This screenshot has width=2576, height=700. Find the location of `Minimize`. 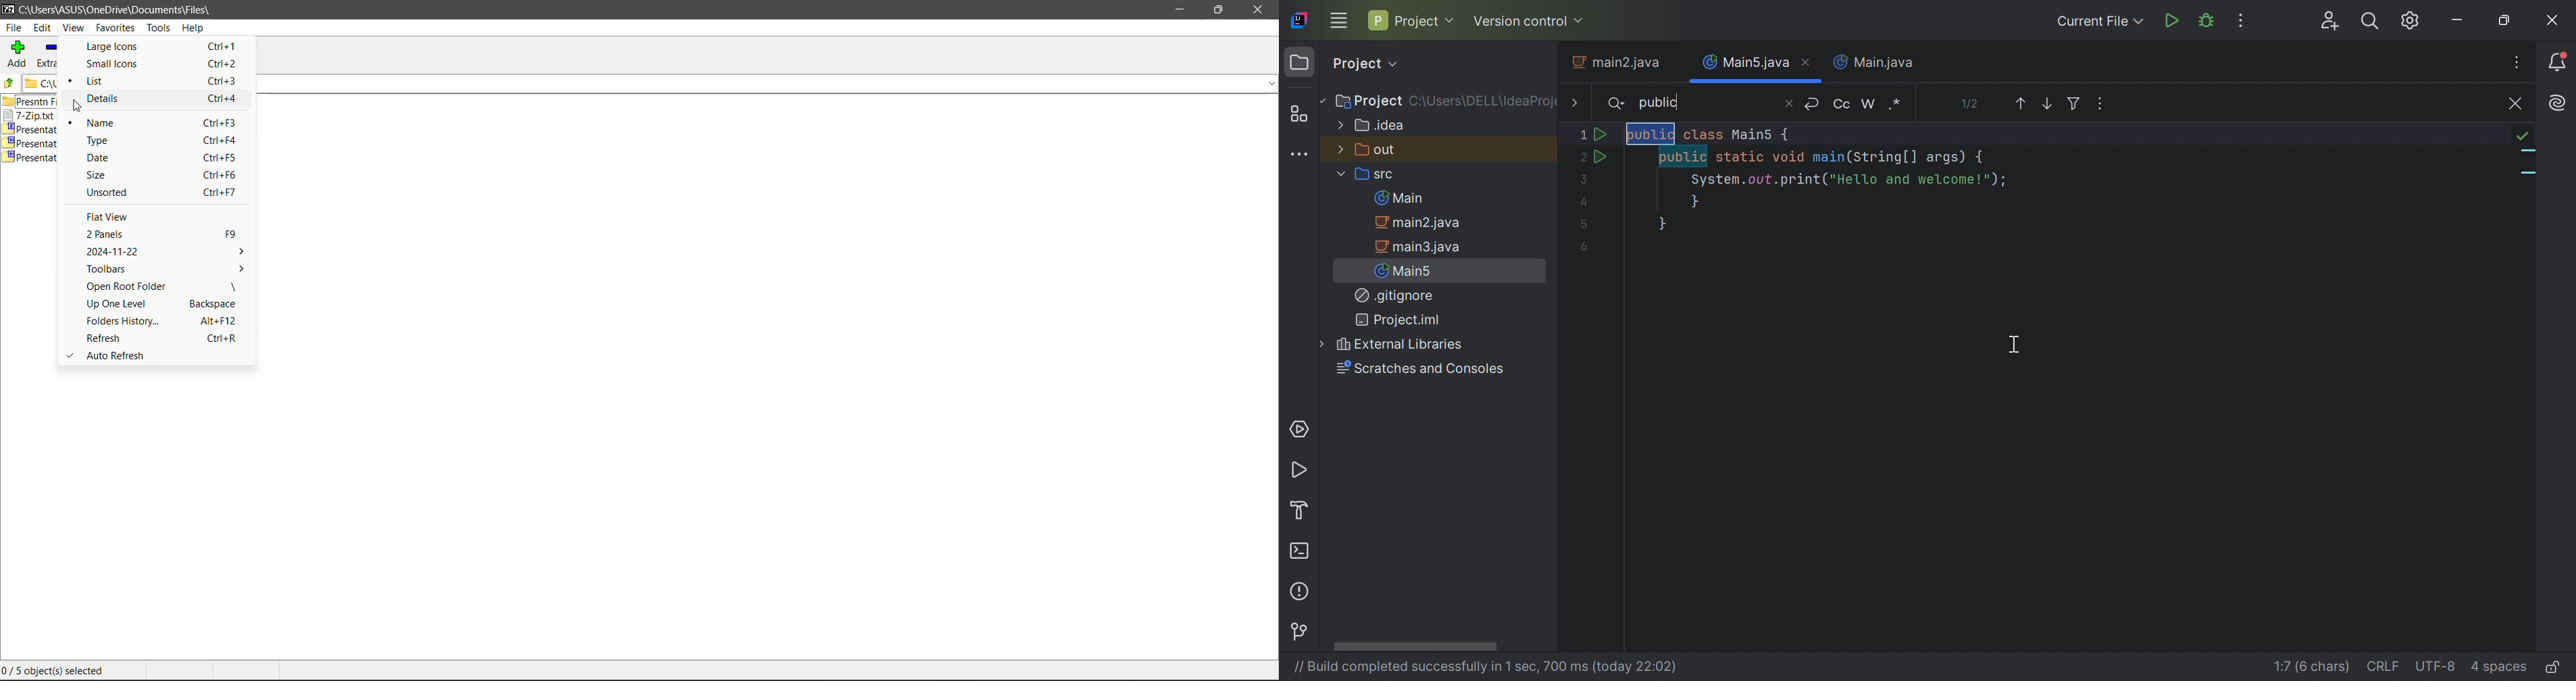

Minimize is located at coordinates (1177, 8).